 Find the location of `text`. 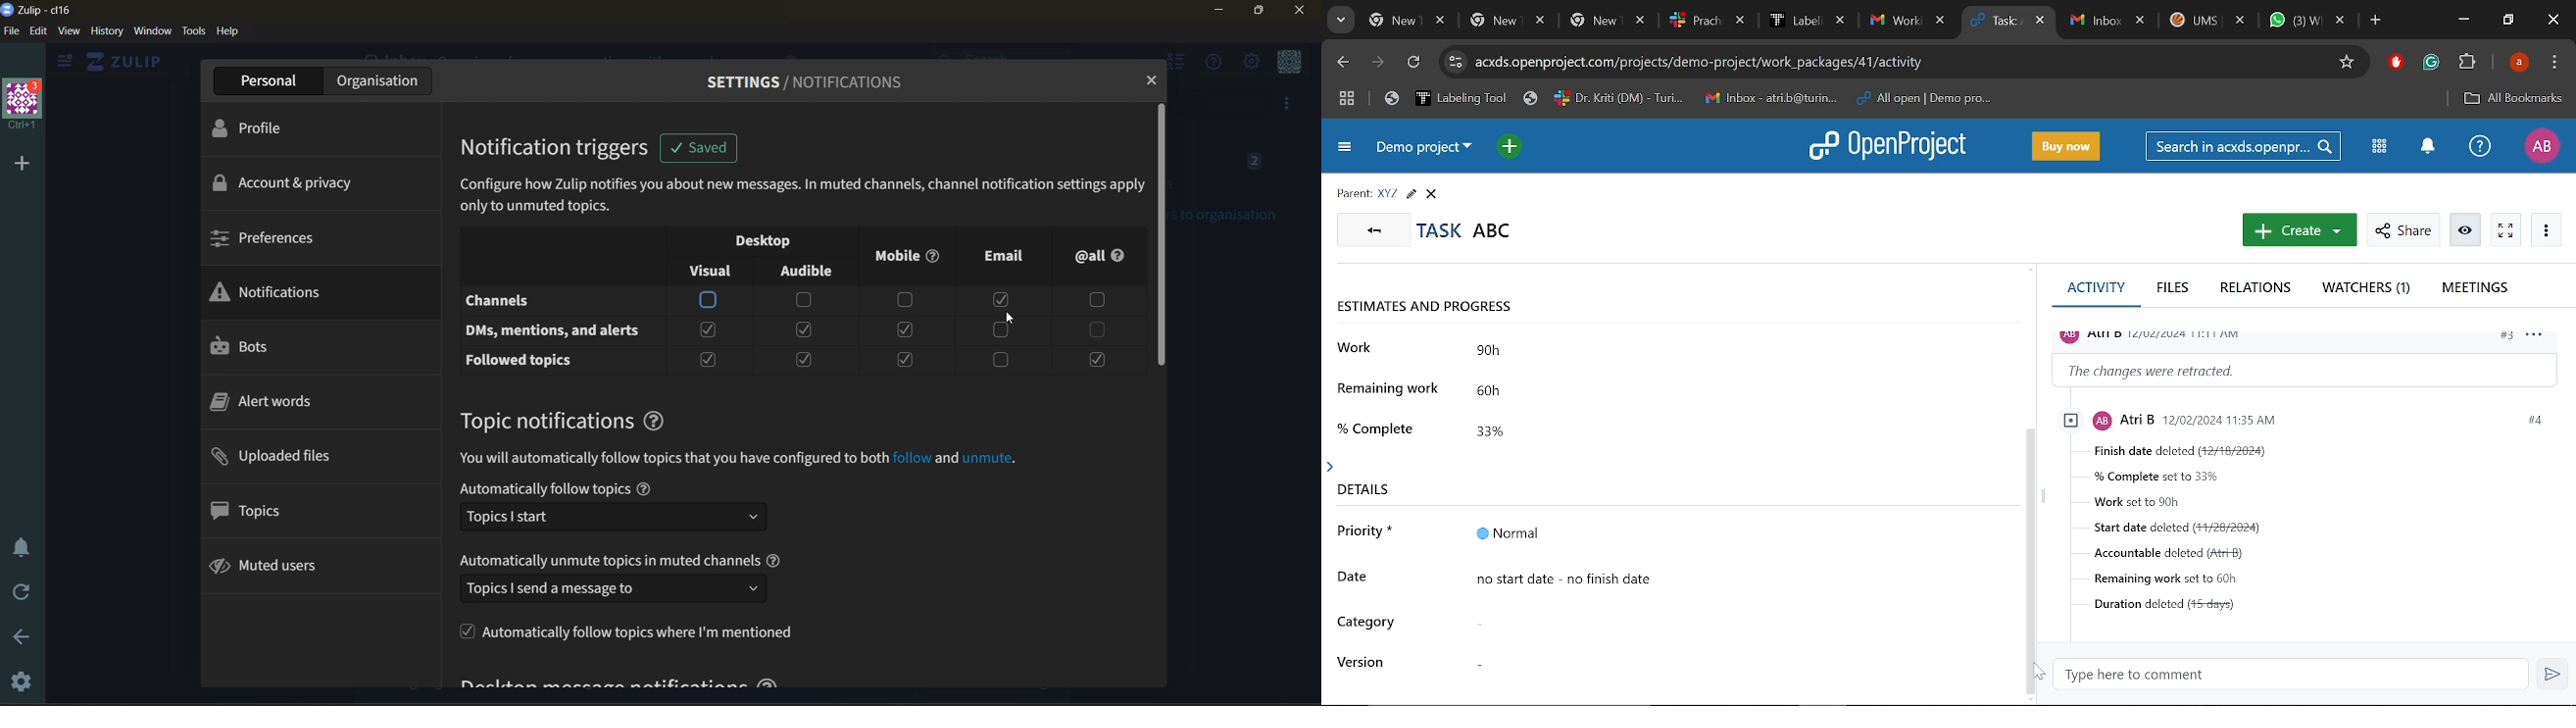

text is located at coordinates (544, 489).